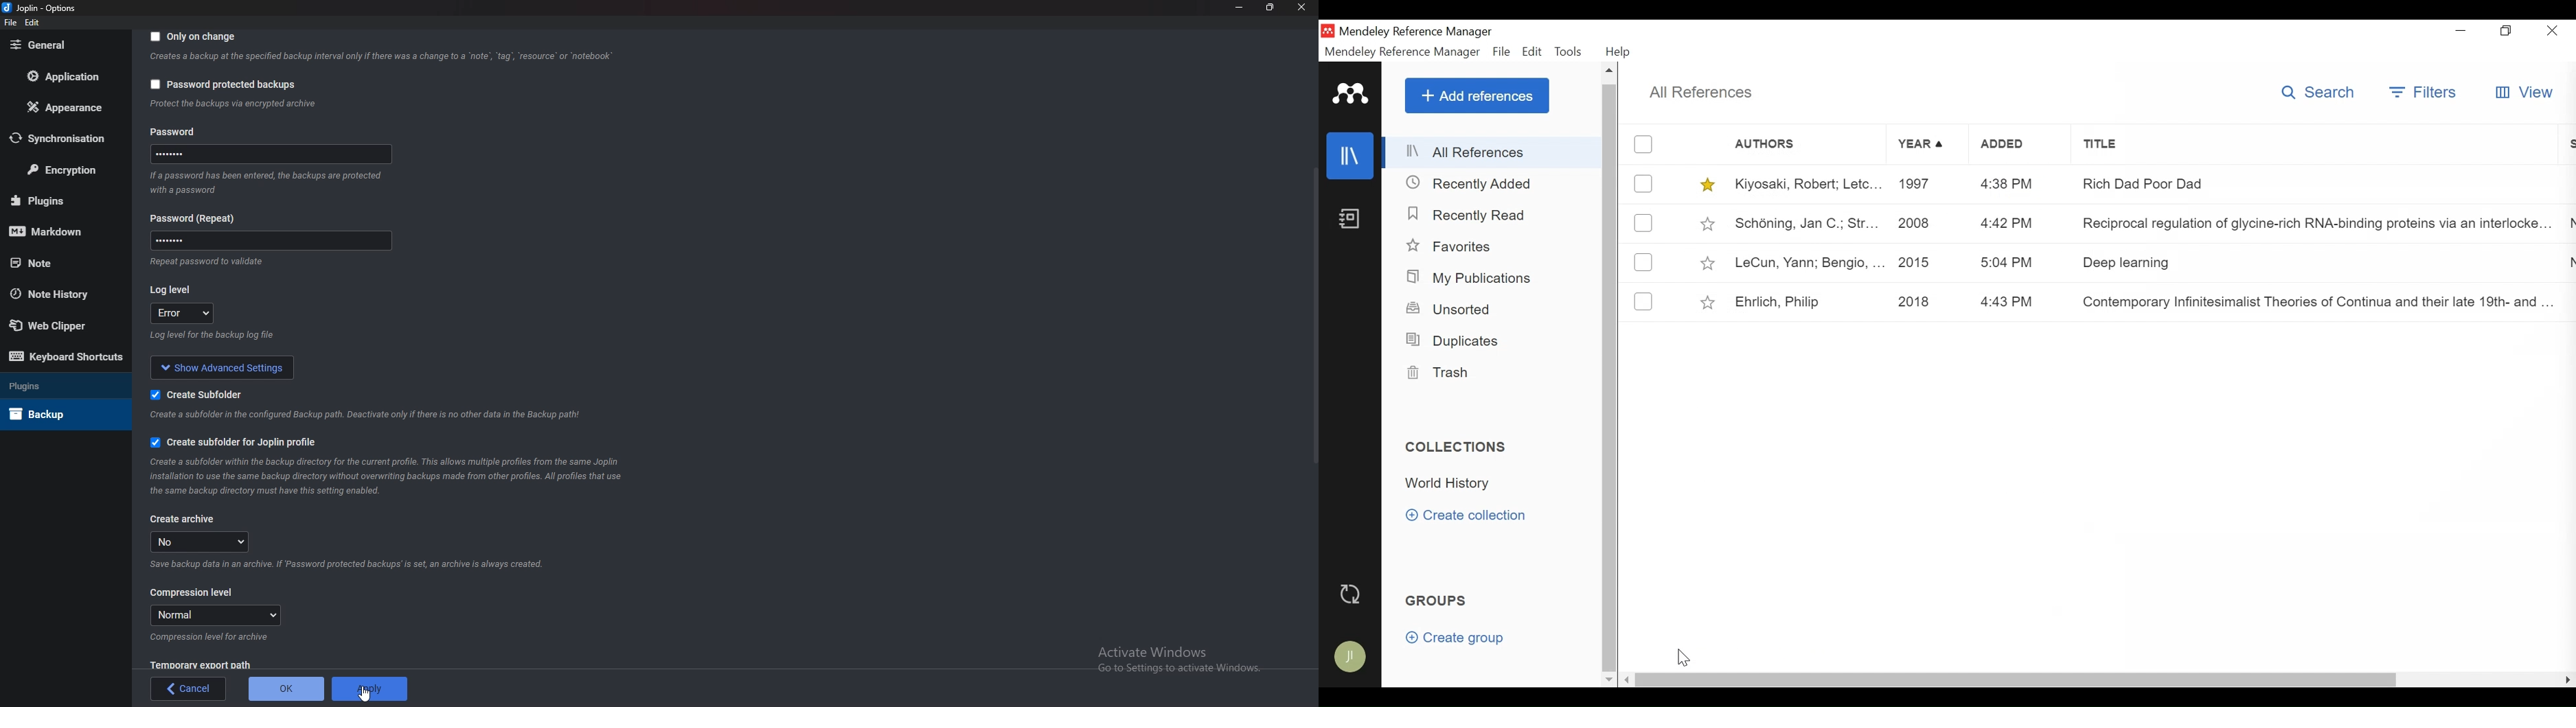 The height and width of the screenshot is (728, 2576). Describe the element at coordinates (1403, 52) in the screenshot. I see `Mendeley Reference Manager` at that location.